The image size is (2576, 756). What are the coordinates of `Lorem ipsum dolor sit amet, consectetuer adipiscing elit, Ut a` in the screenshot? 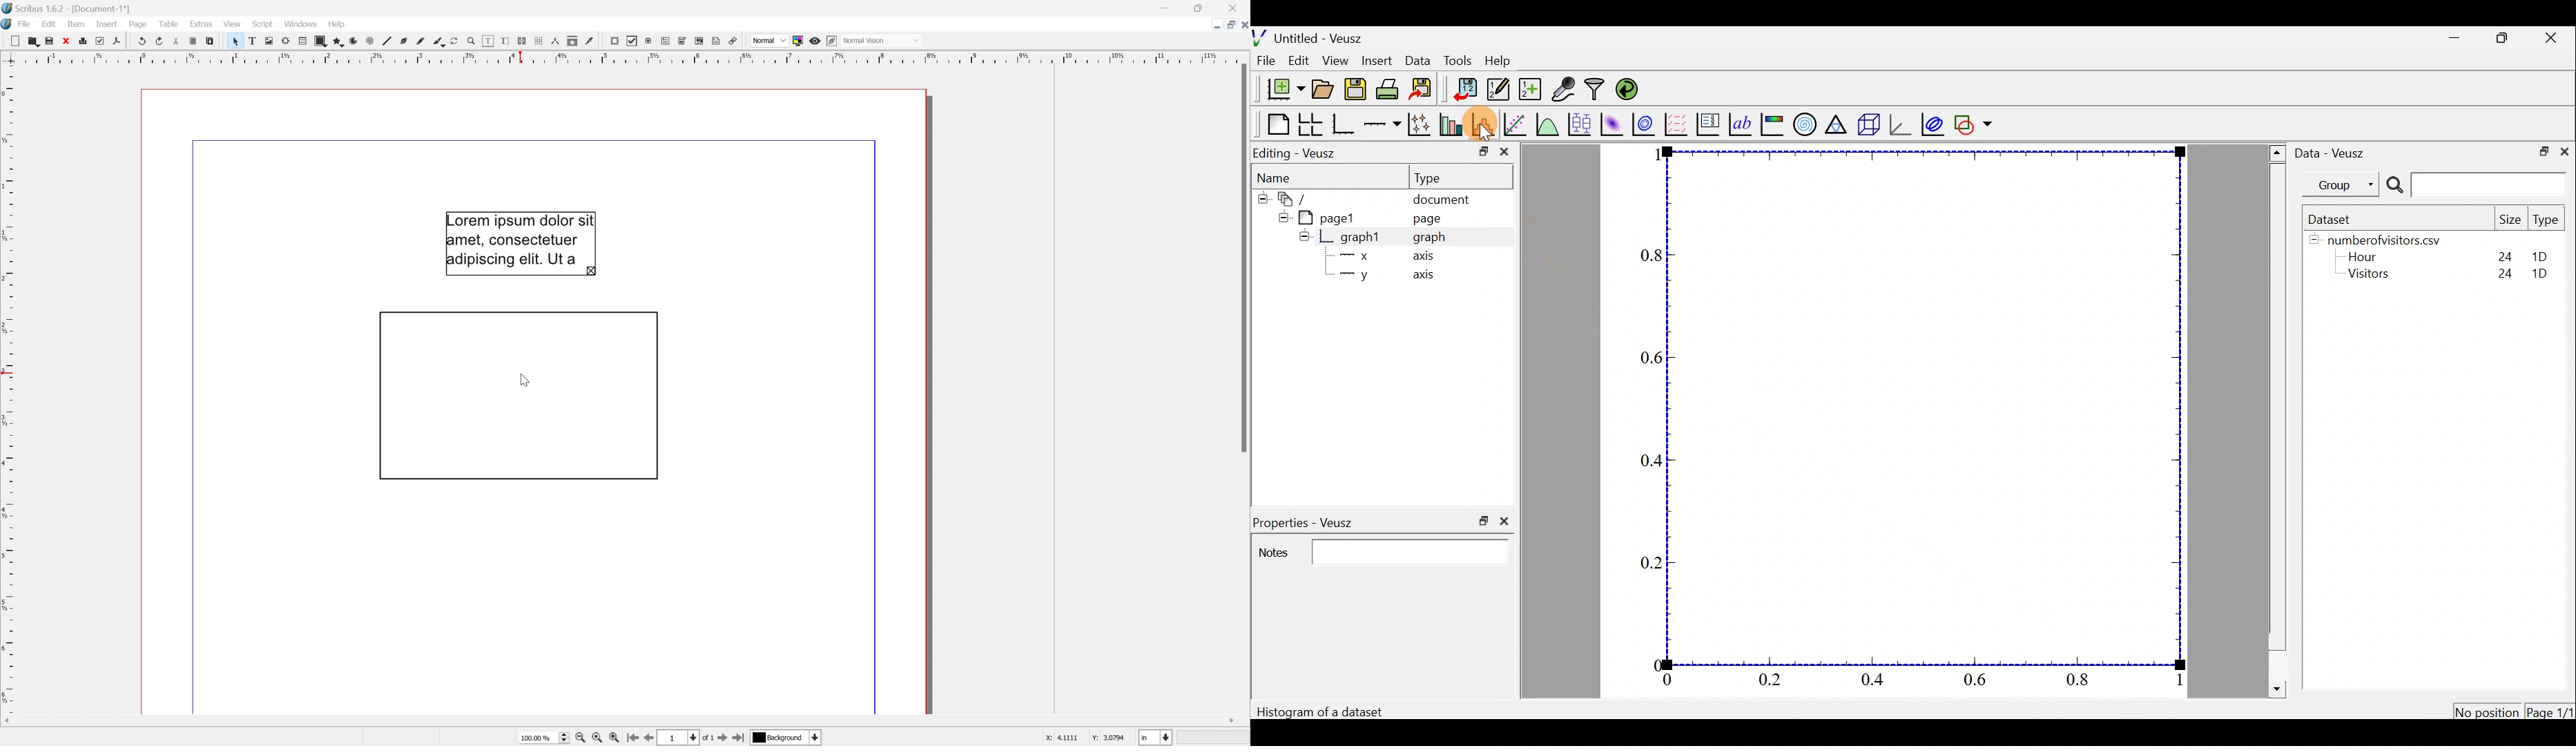 It's located at (521, 242).